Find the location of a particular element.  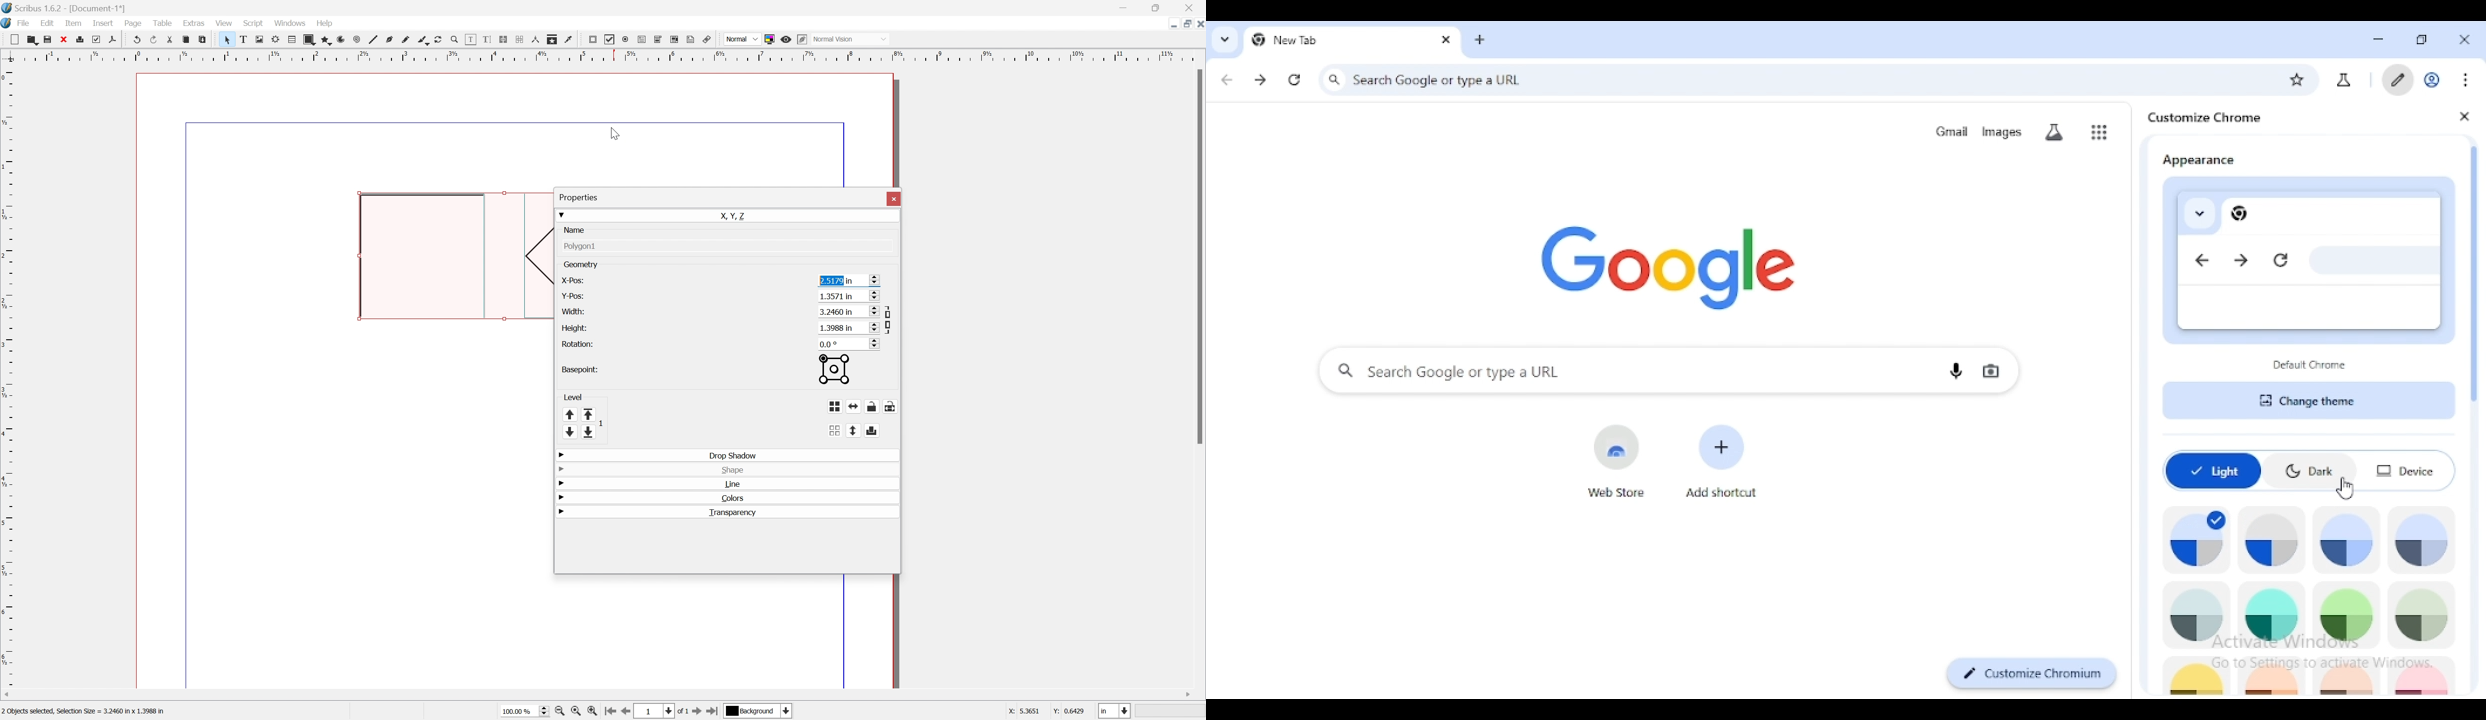

help is located at coordinates (327, 24).